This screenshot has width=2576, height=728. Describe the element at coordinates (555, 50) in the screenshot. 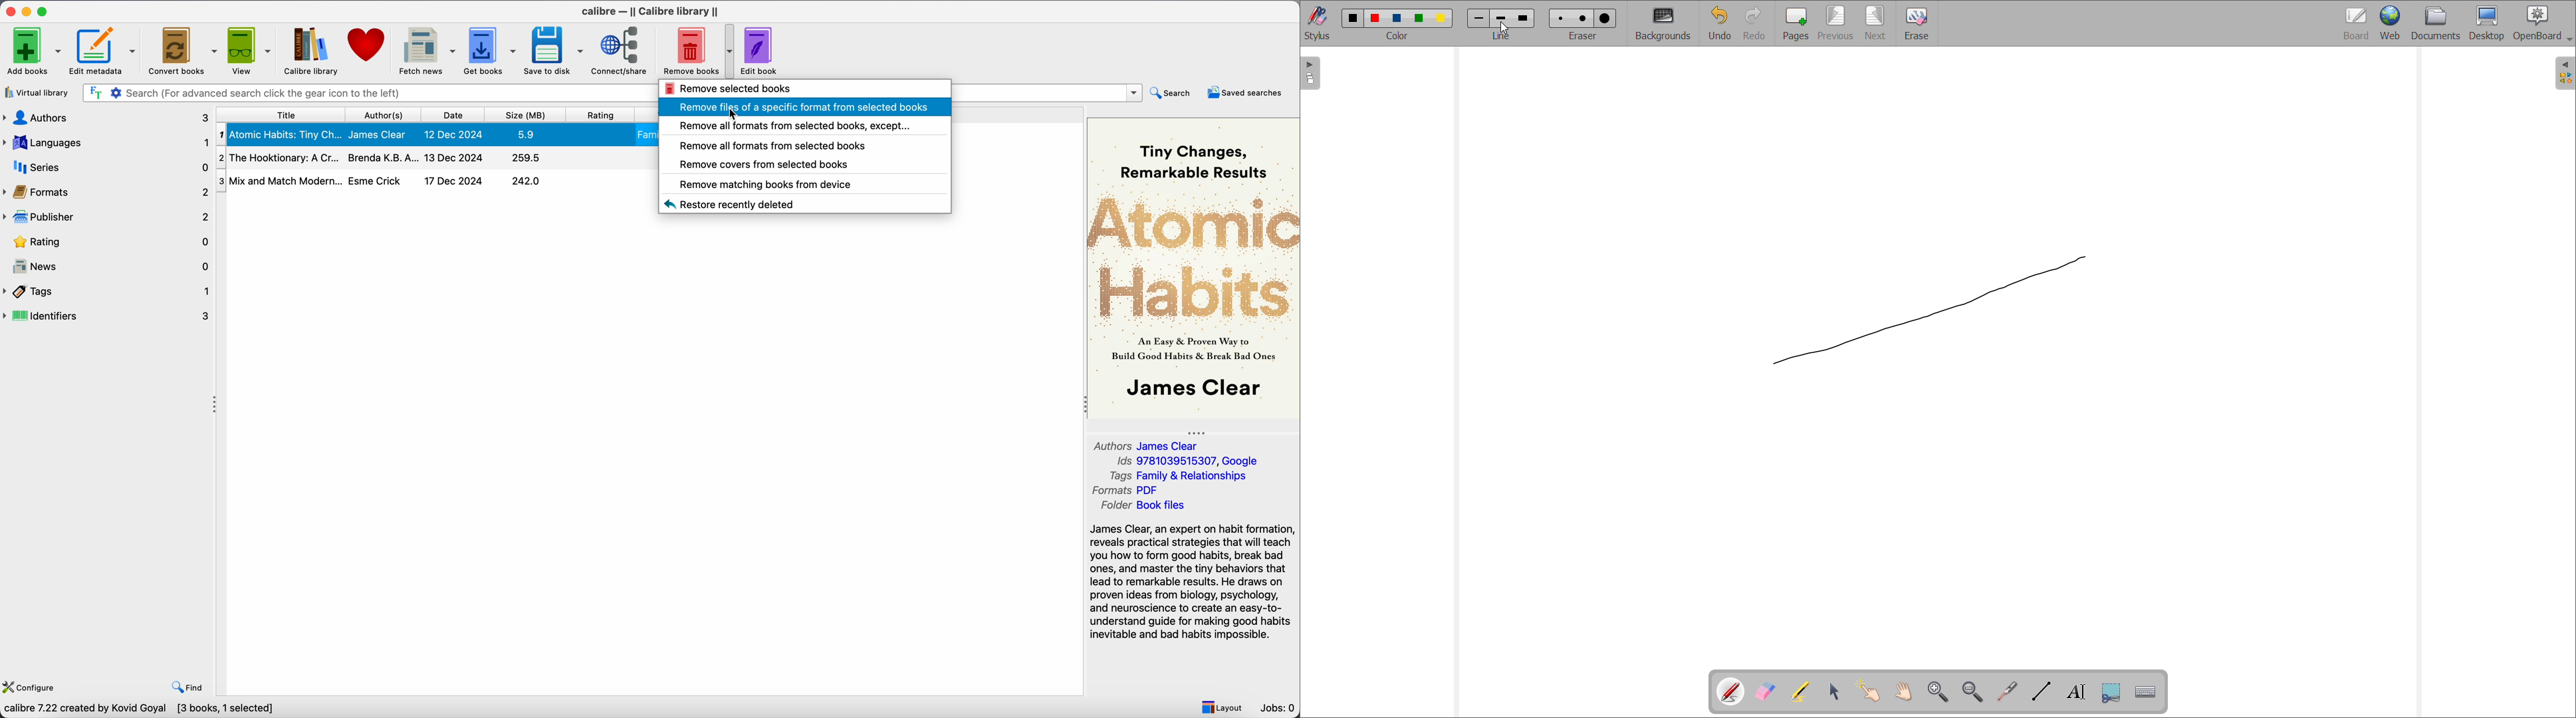

I see `save to disk` at that location.